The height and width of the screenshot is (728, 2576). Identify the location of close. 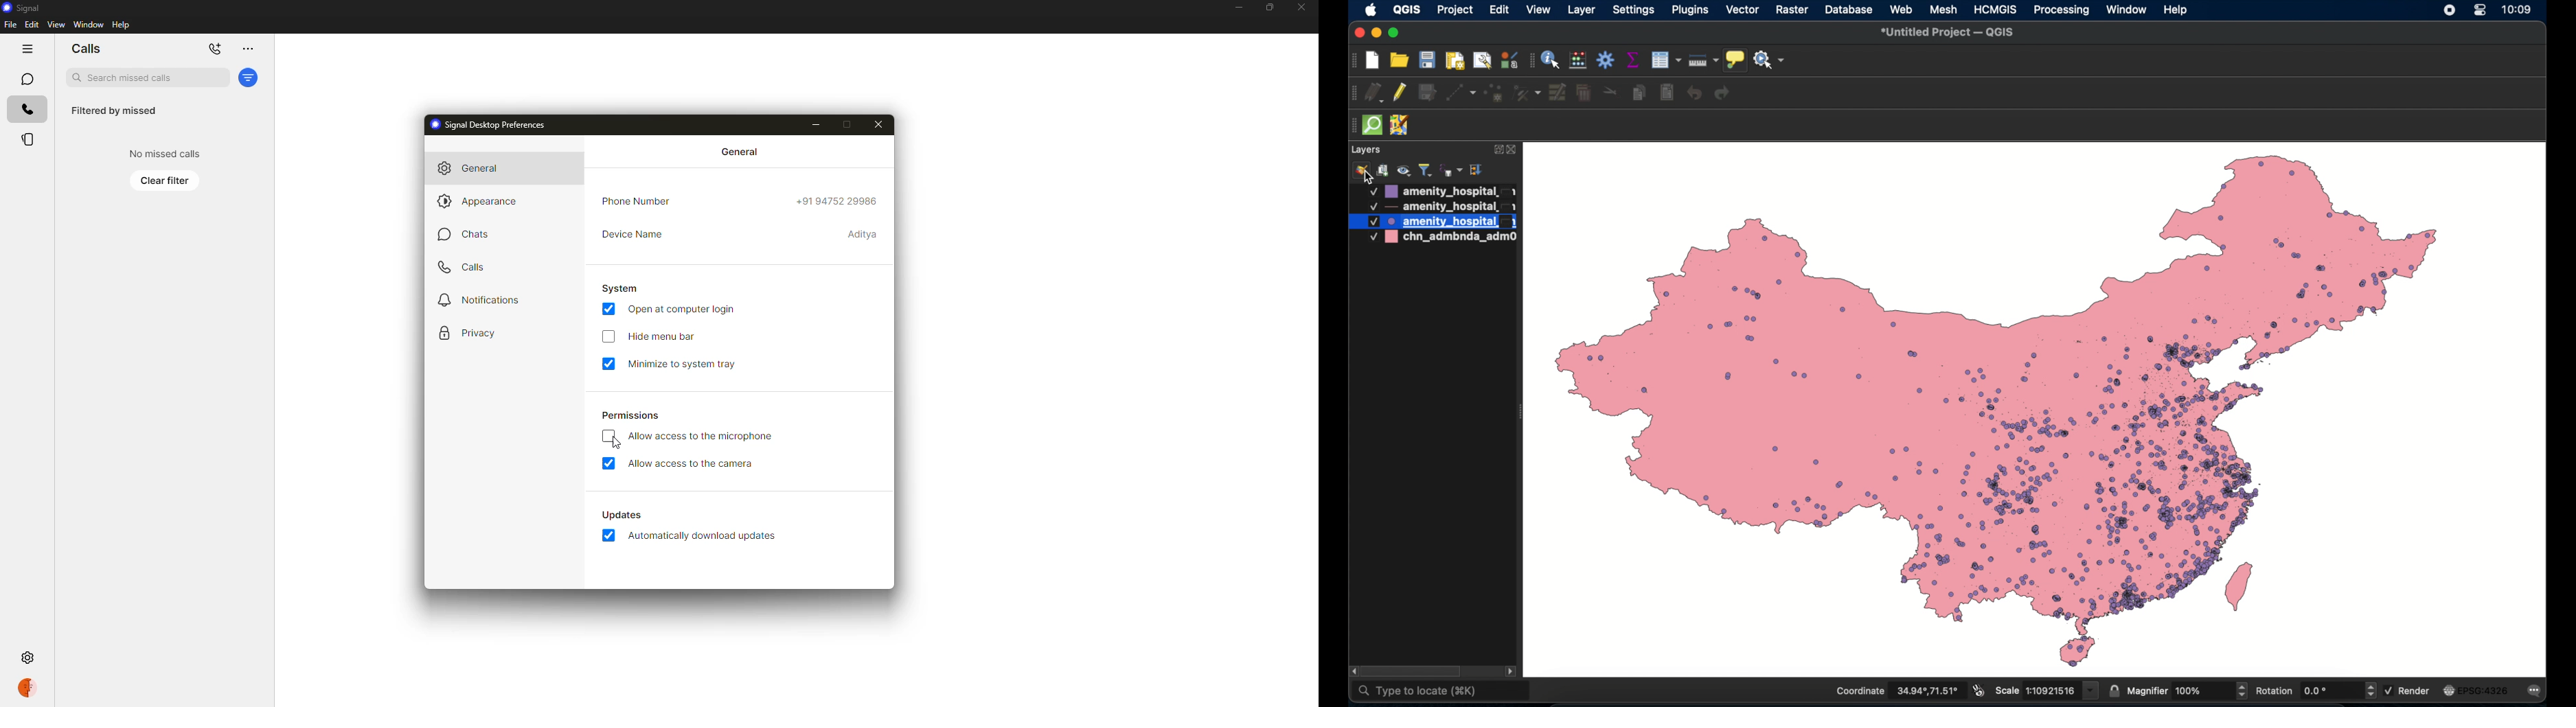
(878, 126).